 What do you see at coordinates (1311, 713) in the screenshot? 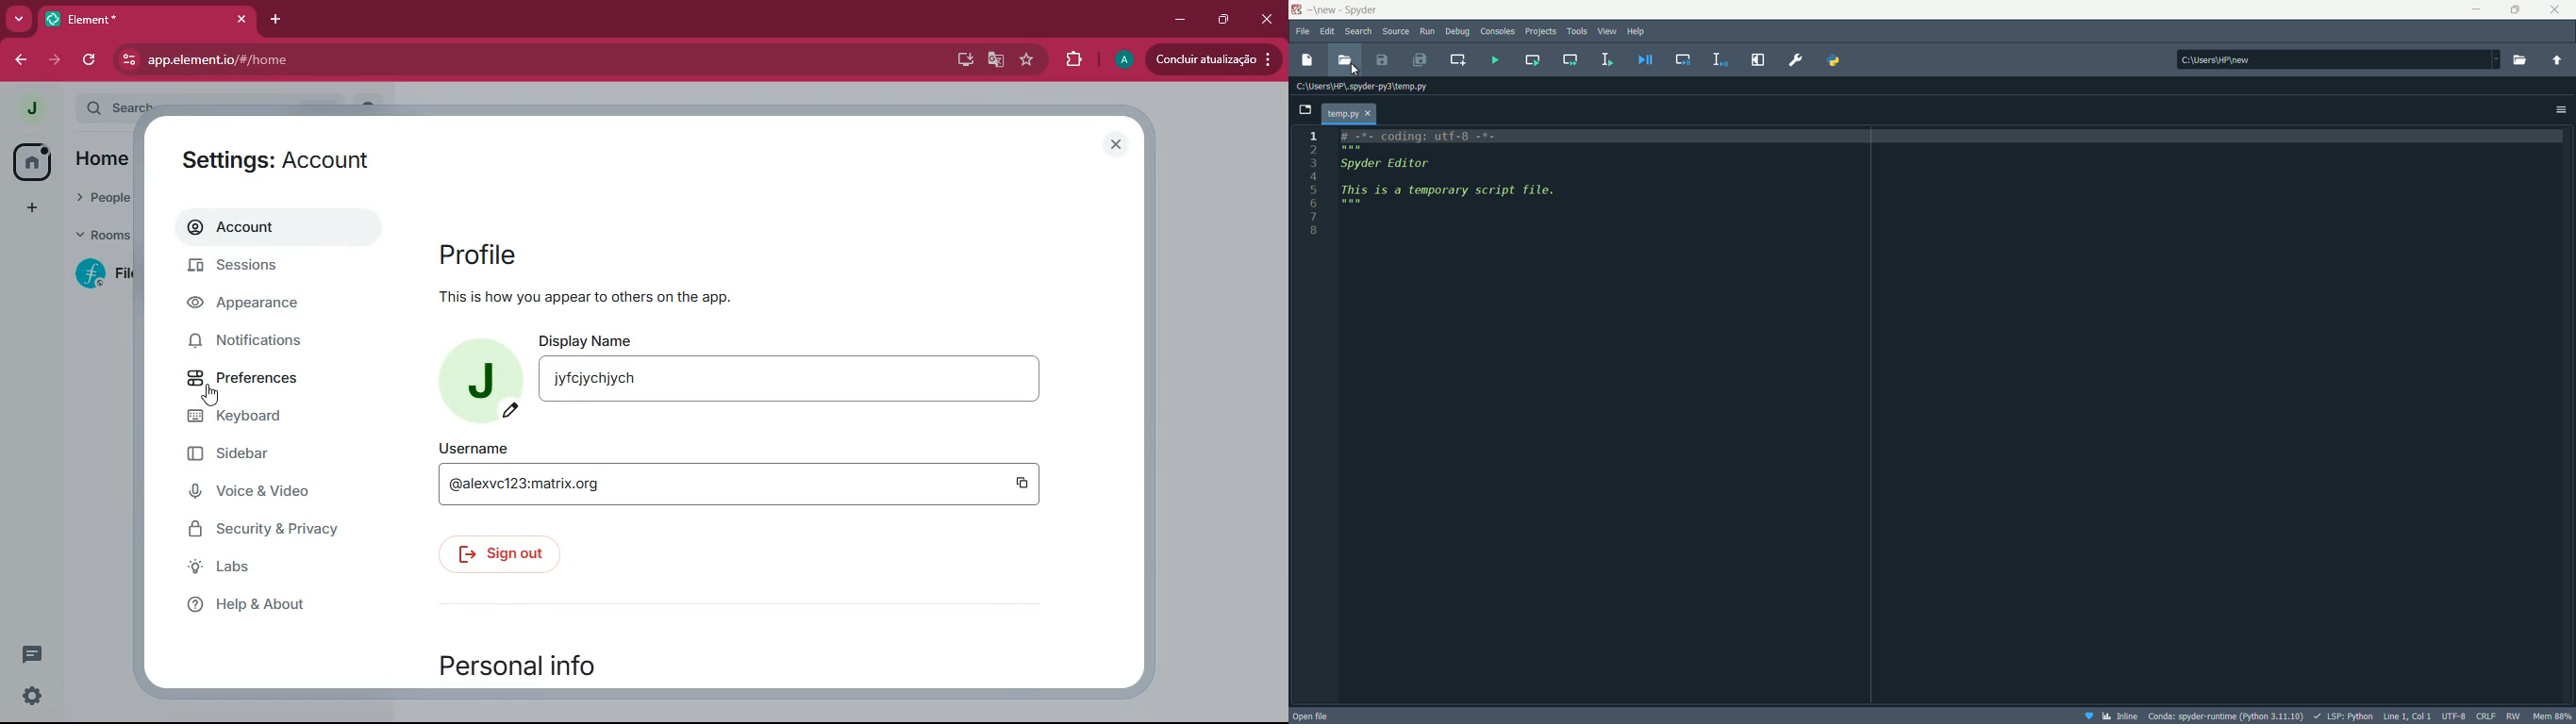
I see `Open file` at bounding box center [1311, 713].